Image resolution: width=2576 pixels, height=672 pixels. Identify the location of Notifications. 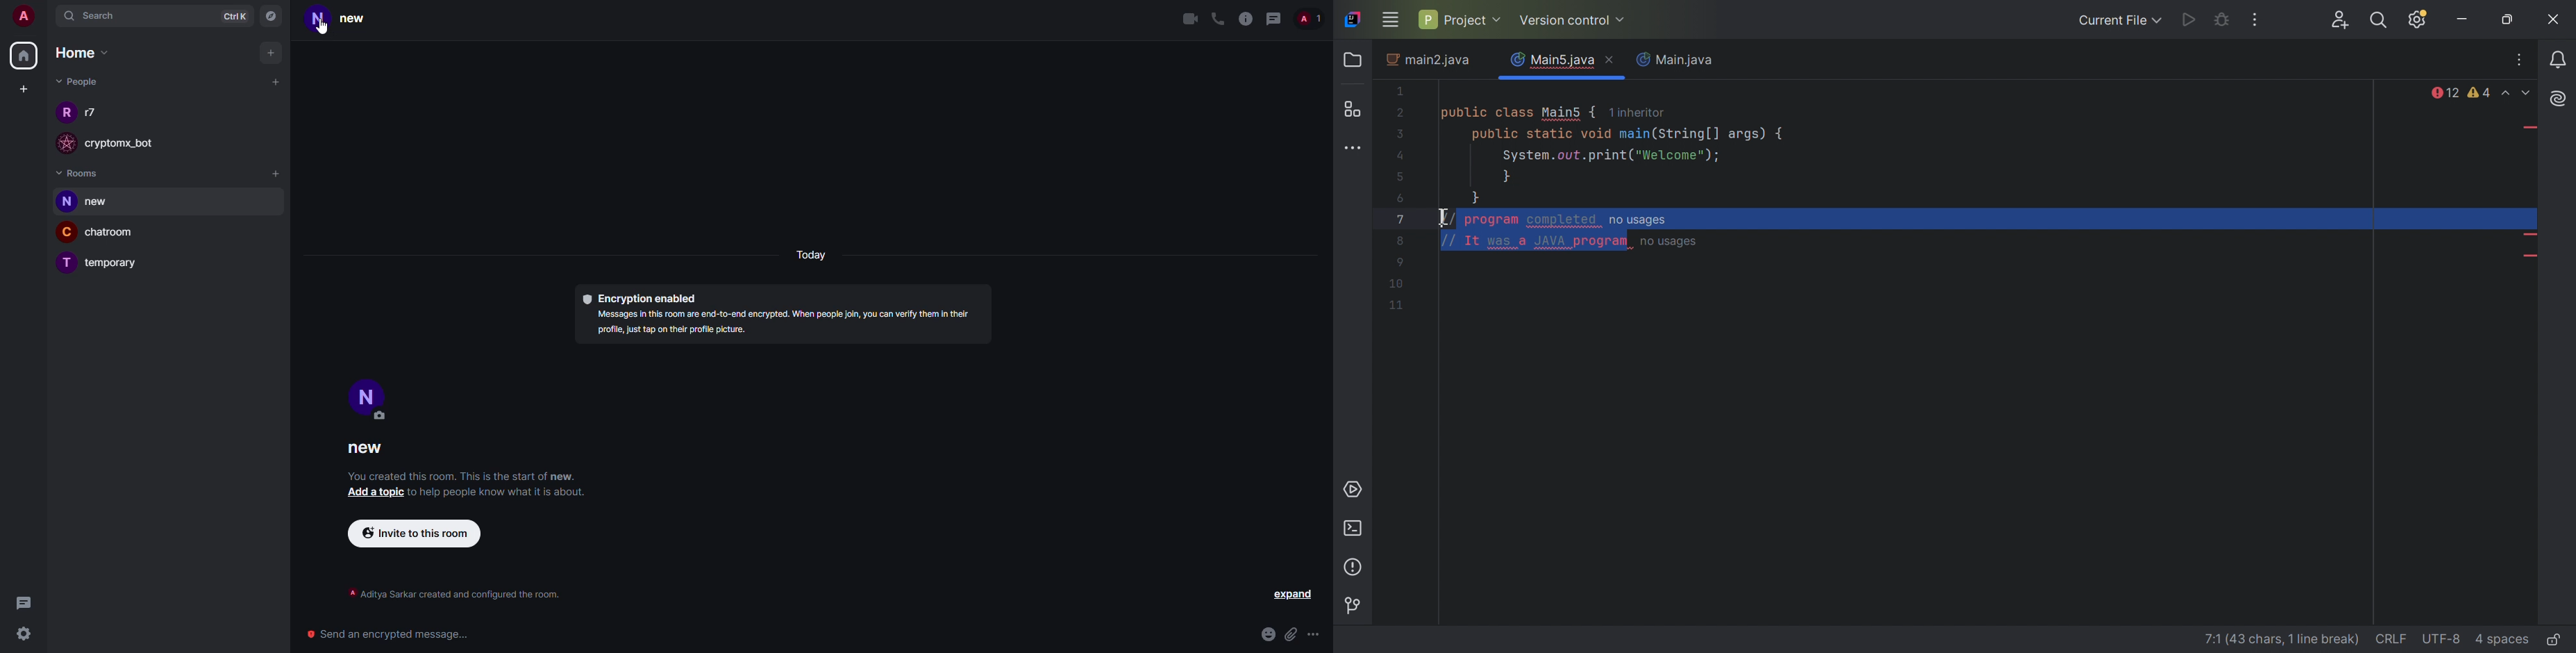
(2556, 58).